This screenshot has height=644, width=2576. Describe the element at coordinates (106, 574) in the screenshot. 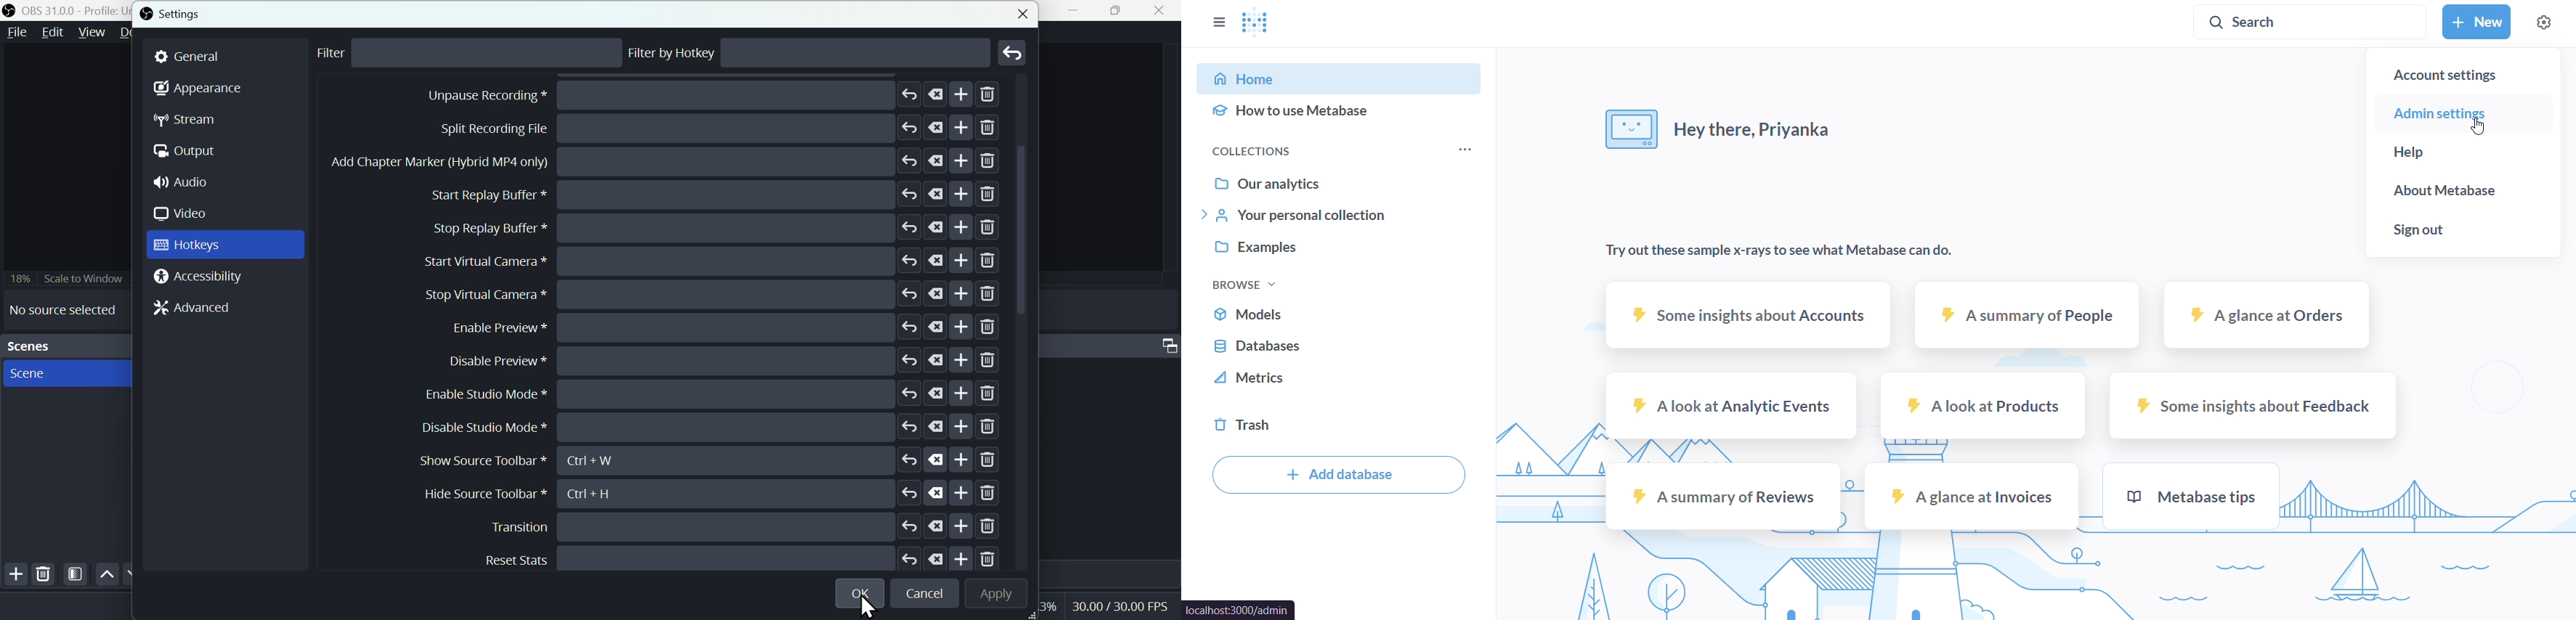

I see `up` at that location.